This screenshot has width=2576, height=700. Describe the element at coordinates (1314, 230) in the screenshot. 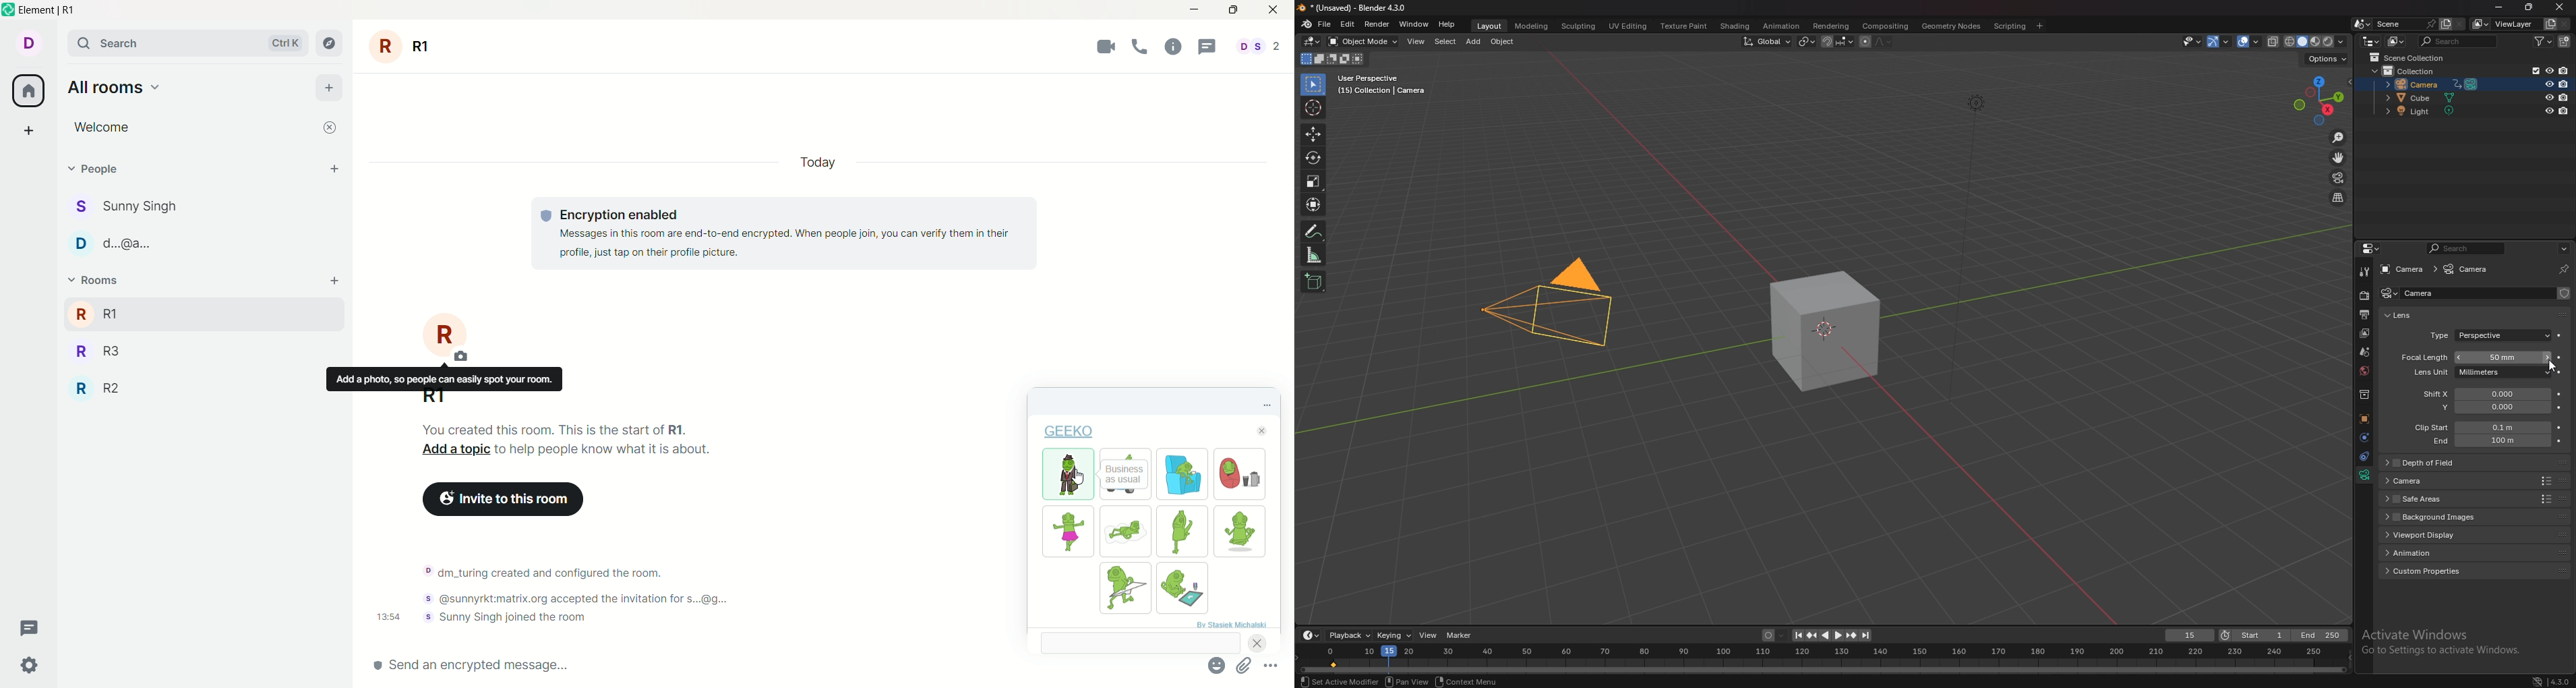

I see `annotate` at that location.